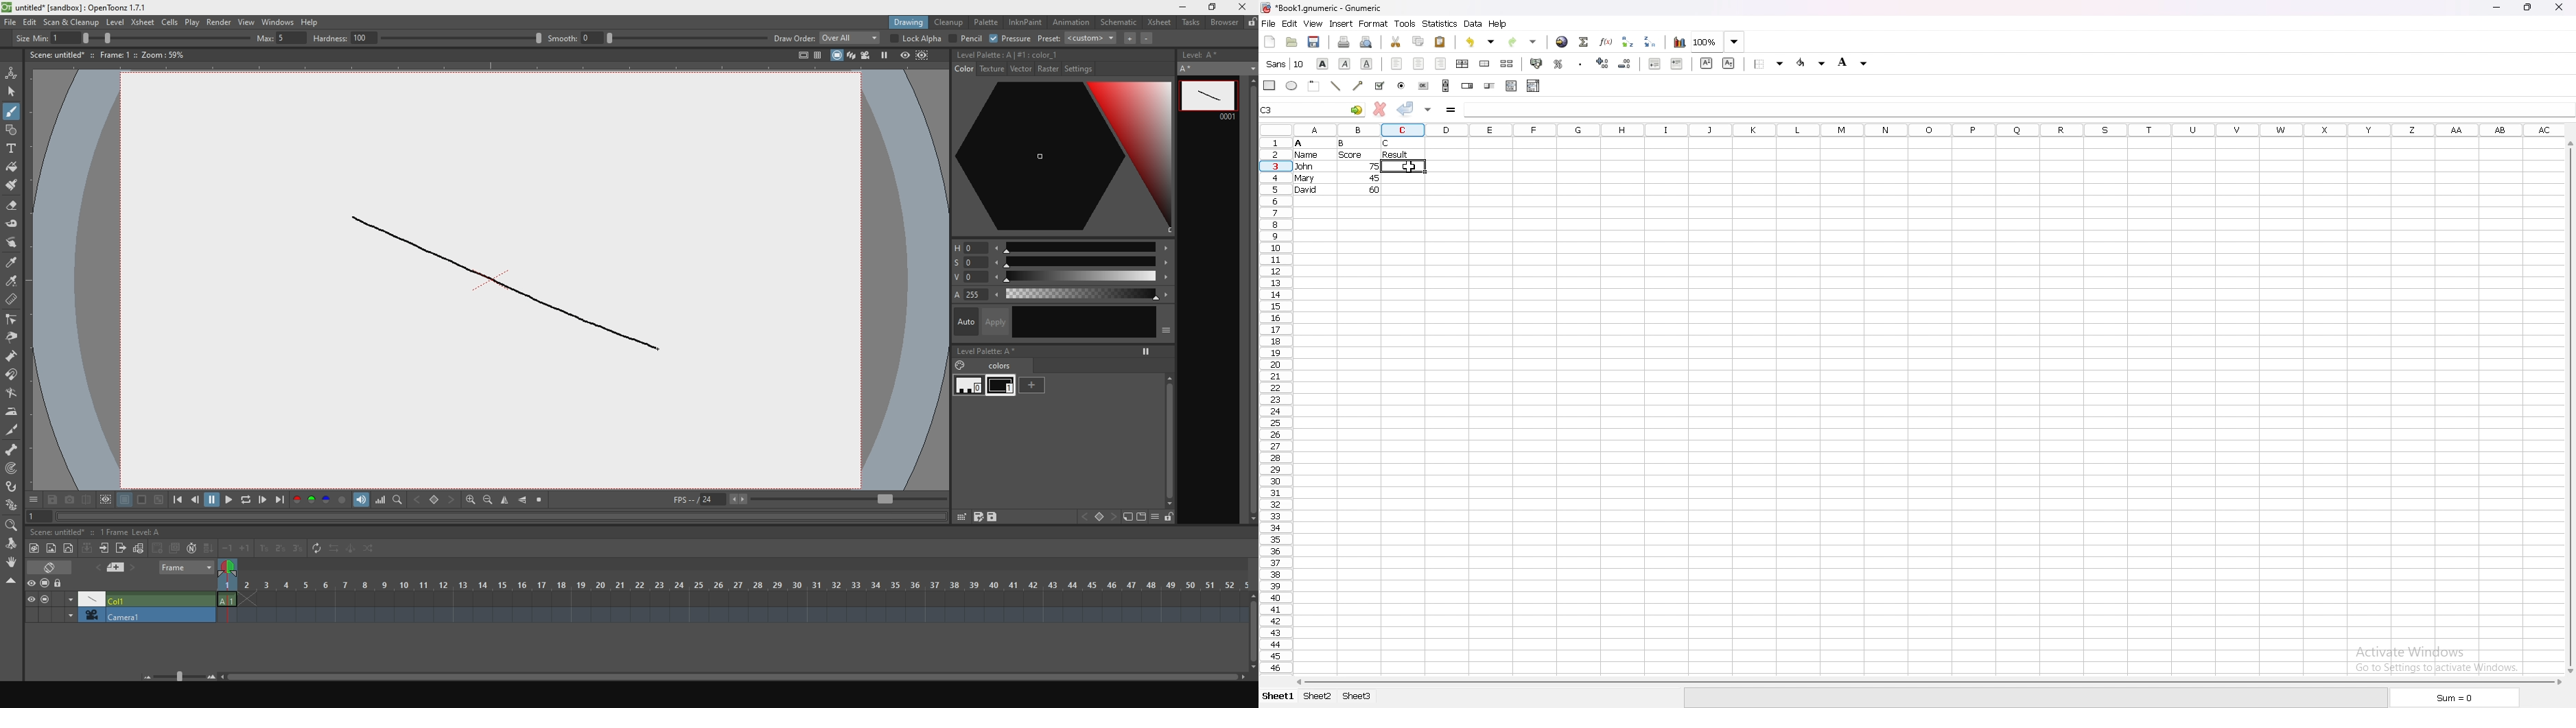 This screenshot has height=728, width=2576. What do you see at coordinates (1680, 43) in the screenshot?
I see `chart` at bounding box center [1680, 43].